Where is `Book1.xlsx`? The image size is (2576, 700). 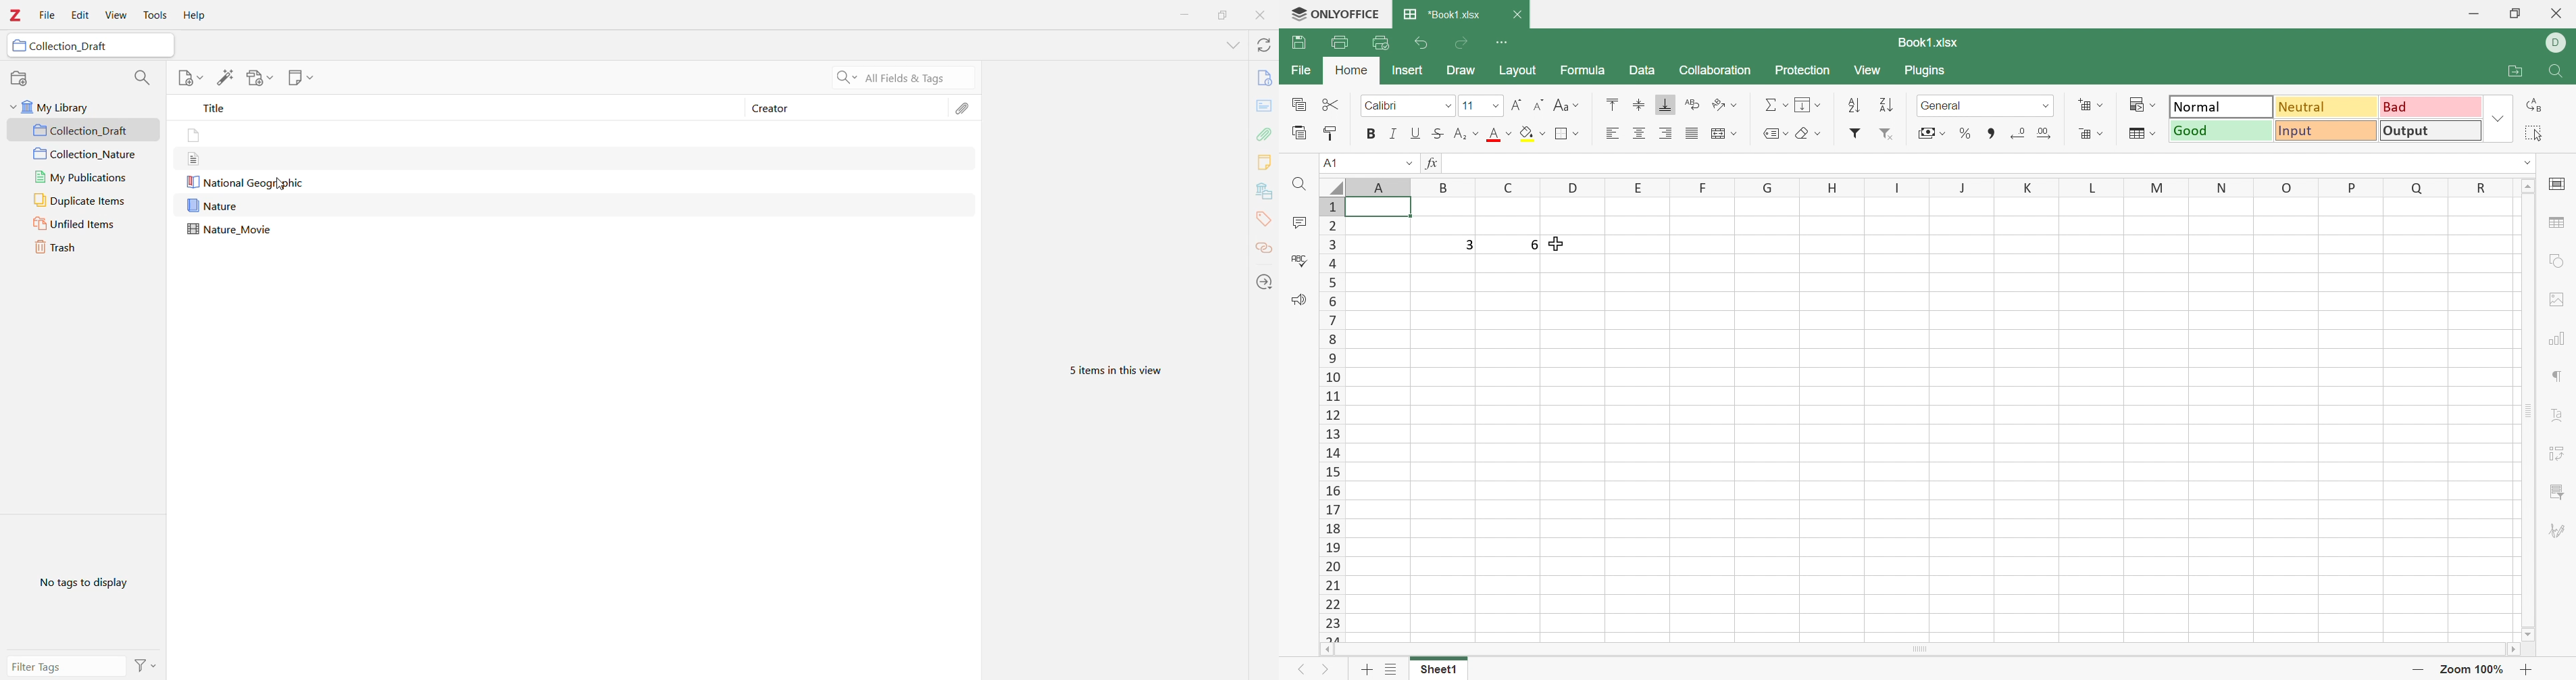 Book1.xlsx is located at coordinates (1927, 41).